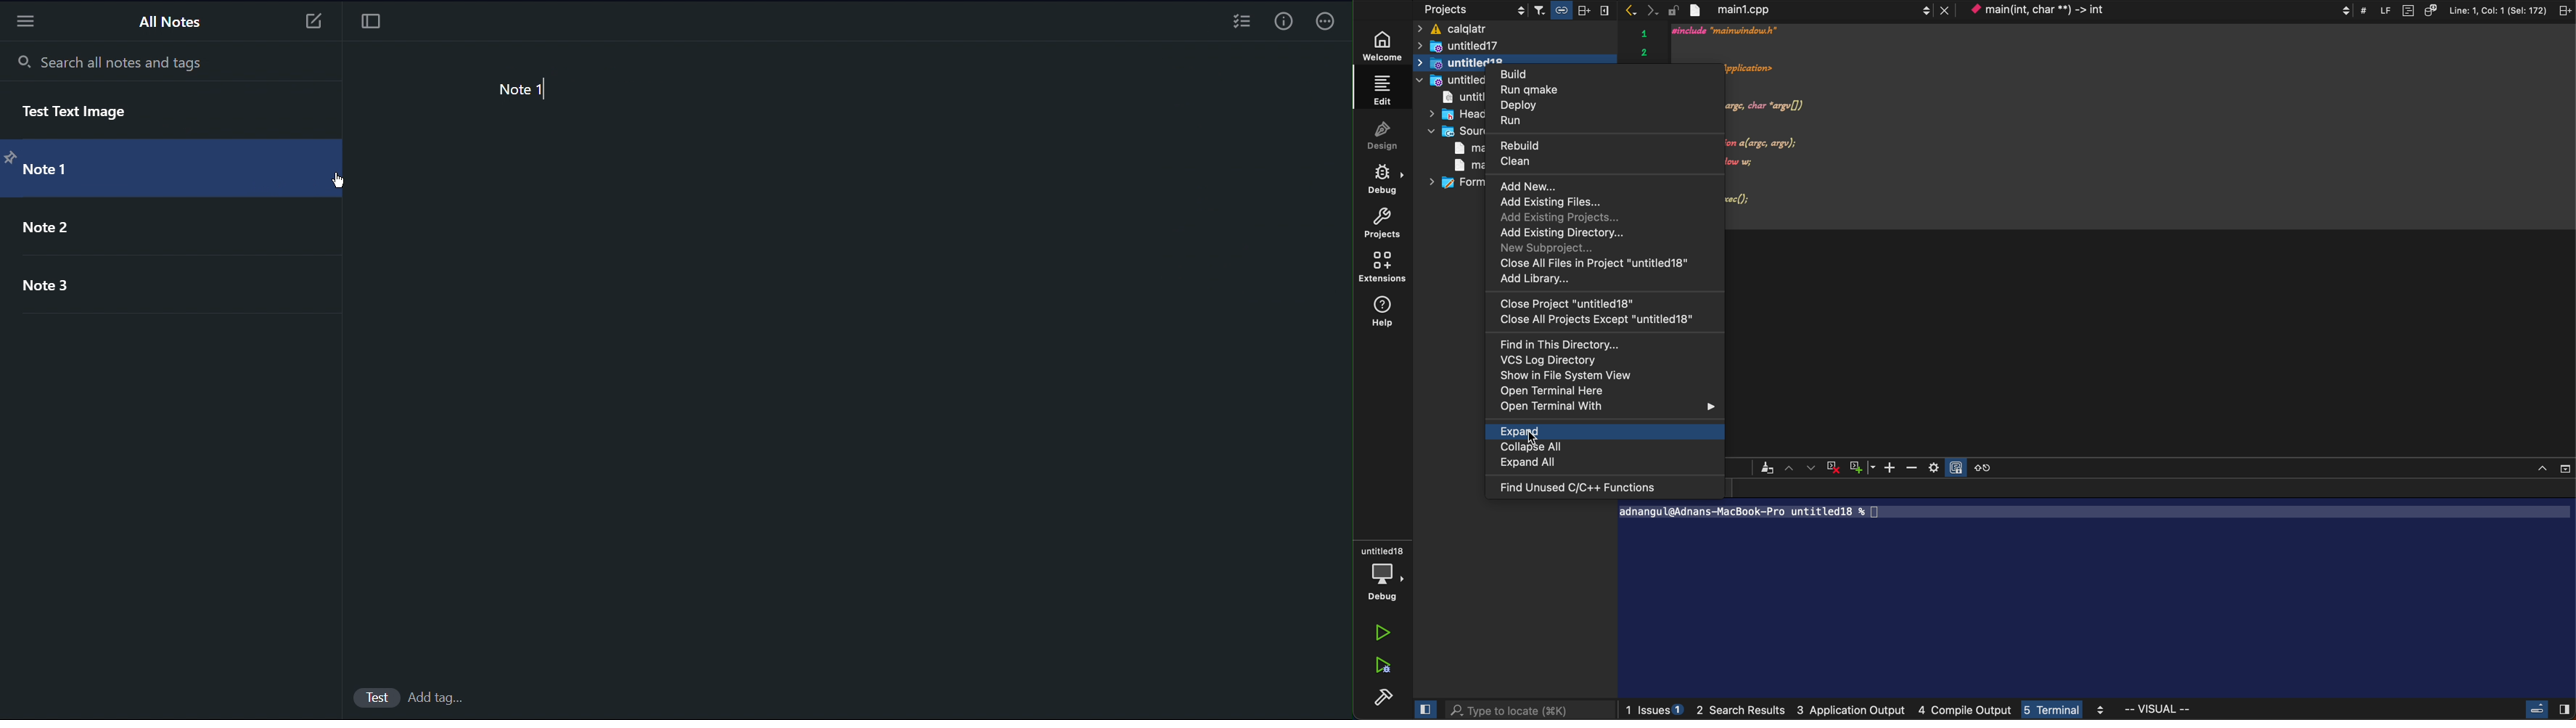 This screenshot has width=2576, height=728. What do you see at coordinates (1575, 344) in the screenshot?
I see `find` at bounding box center [1575, 344].